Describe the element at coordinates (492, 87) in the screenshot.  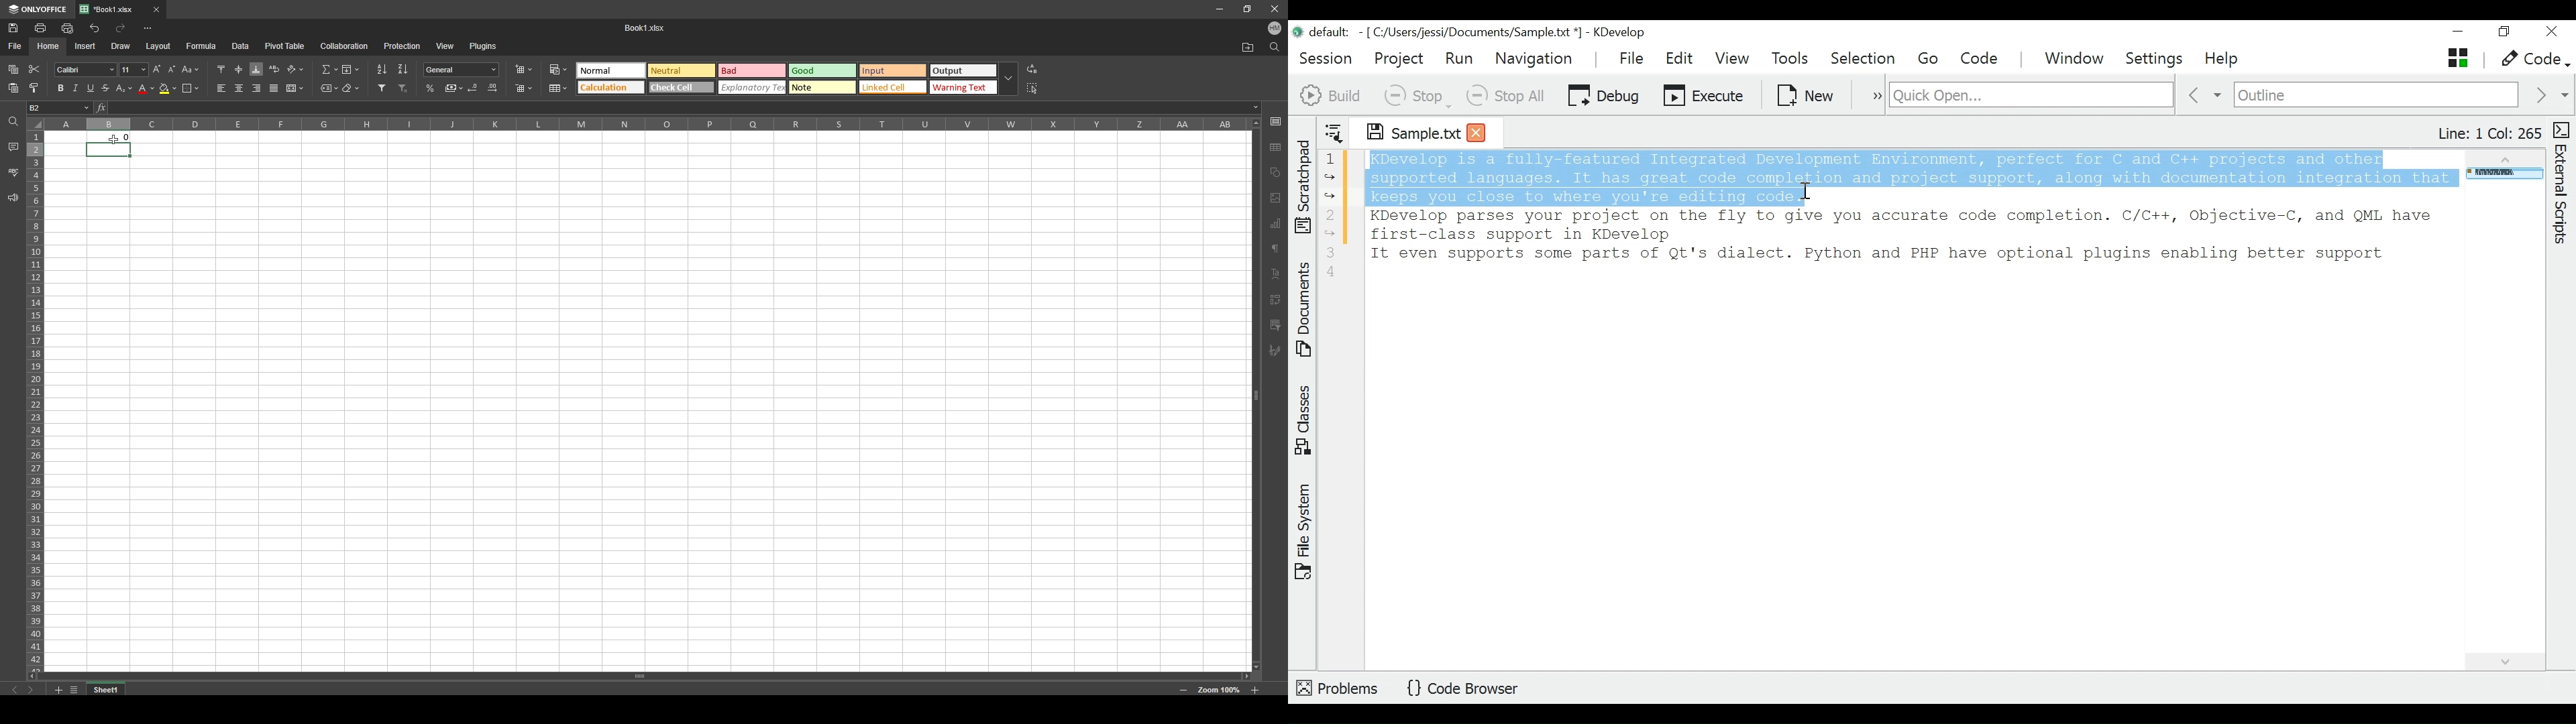
I see `increase decimal` at that location.